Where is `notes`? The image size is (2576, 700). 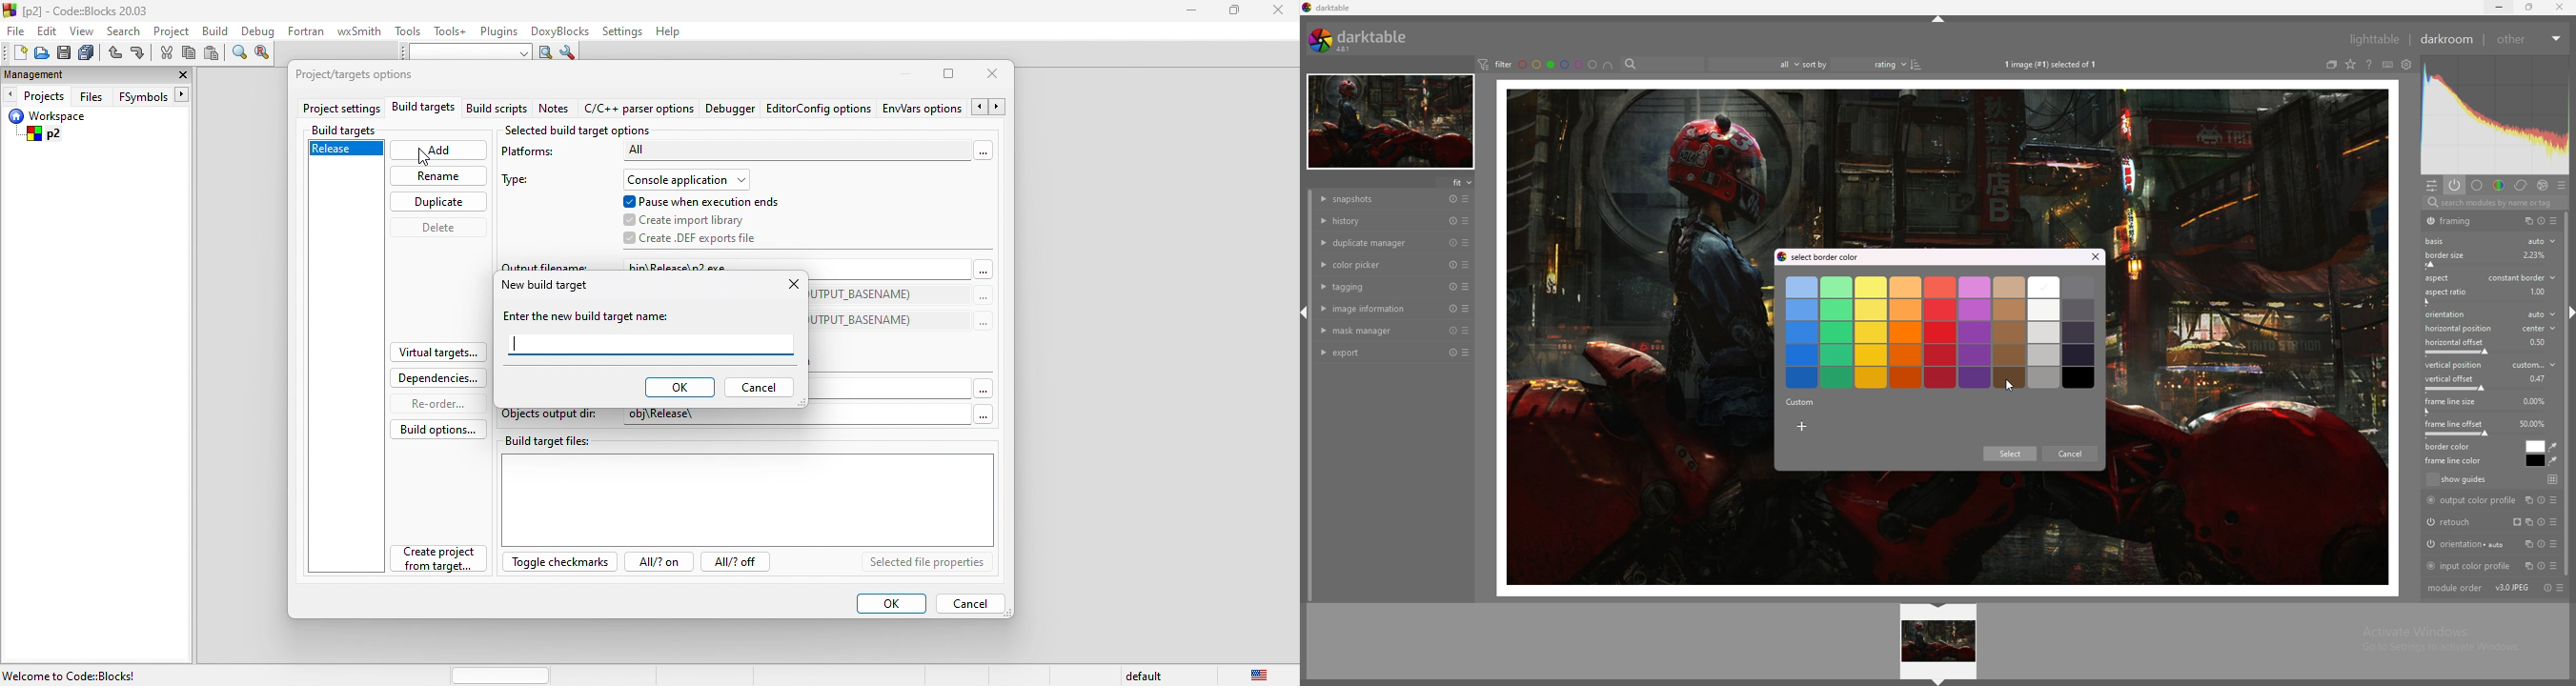
notes is located at coordinates (555, 108).